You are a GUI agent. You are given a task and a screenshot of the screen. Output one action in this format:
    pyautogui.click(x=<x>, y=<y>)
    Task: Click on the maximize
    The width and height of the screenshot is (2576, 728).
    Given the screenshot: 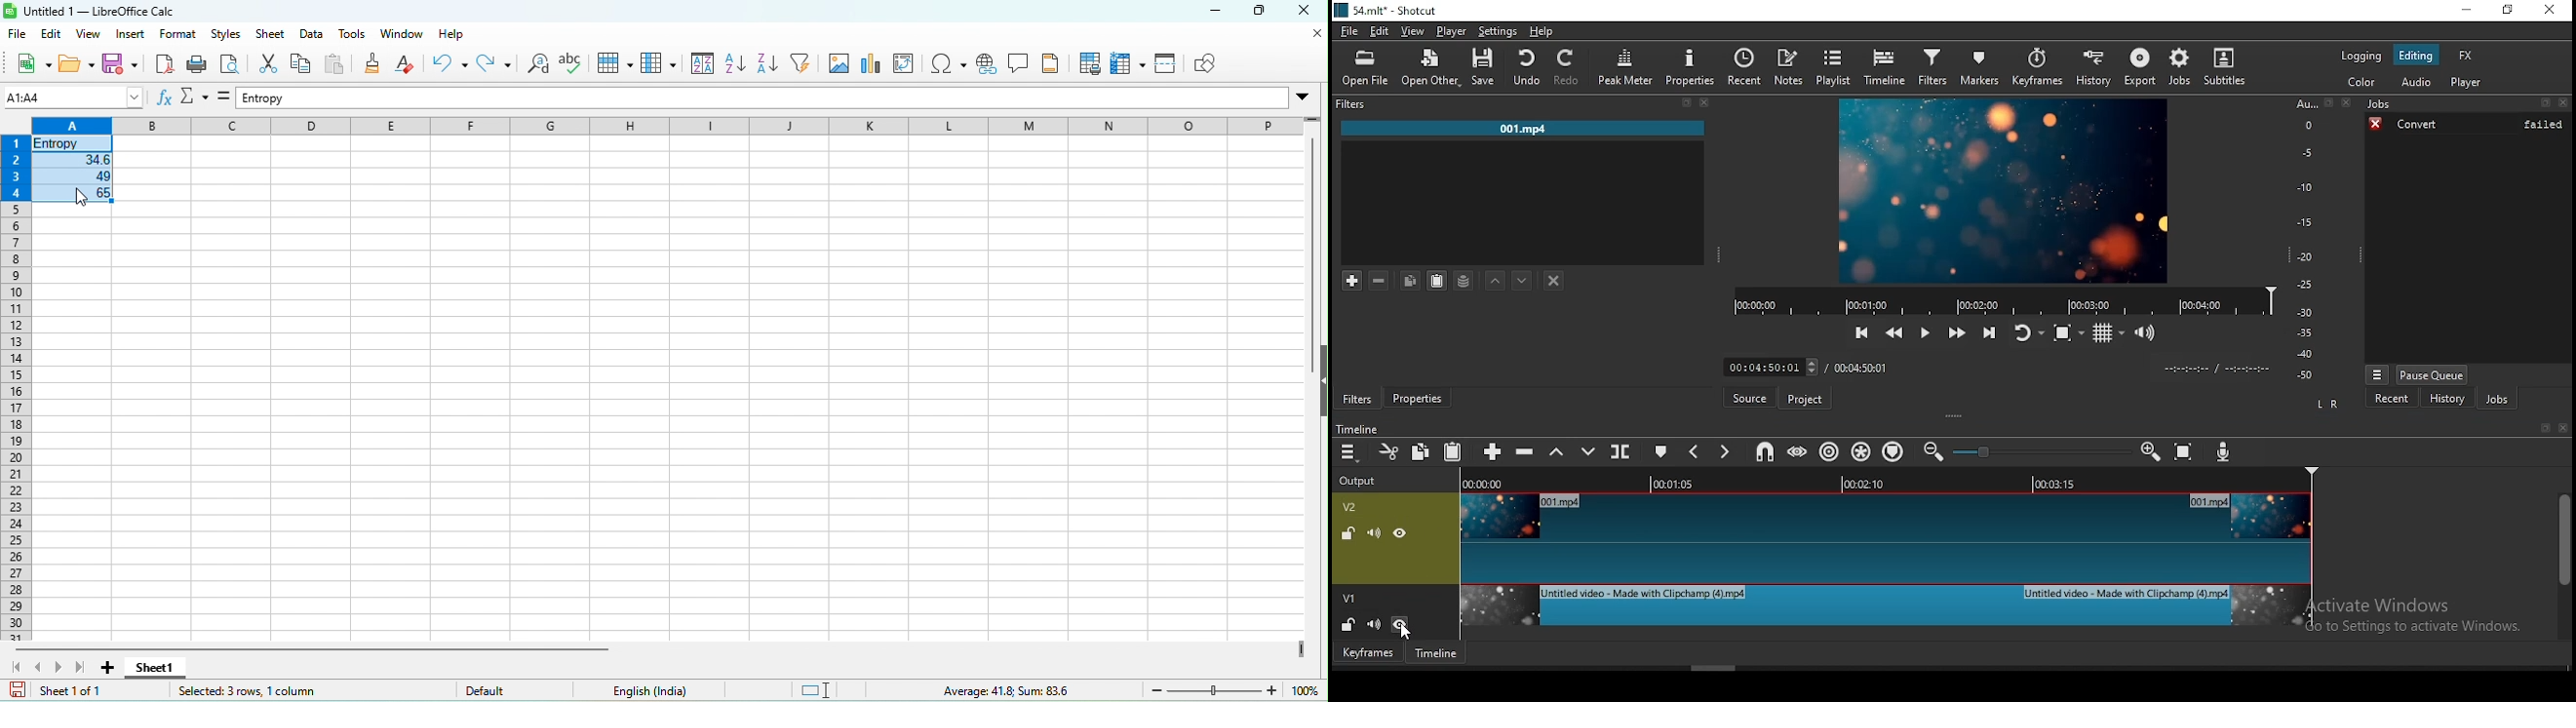 What is the action you would take?
    pyautogui.click(x=1263, y=13)
    